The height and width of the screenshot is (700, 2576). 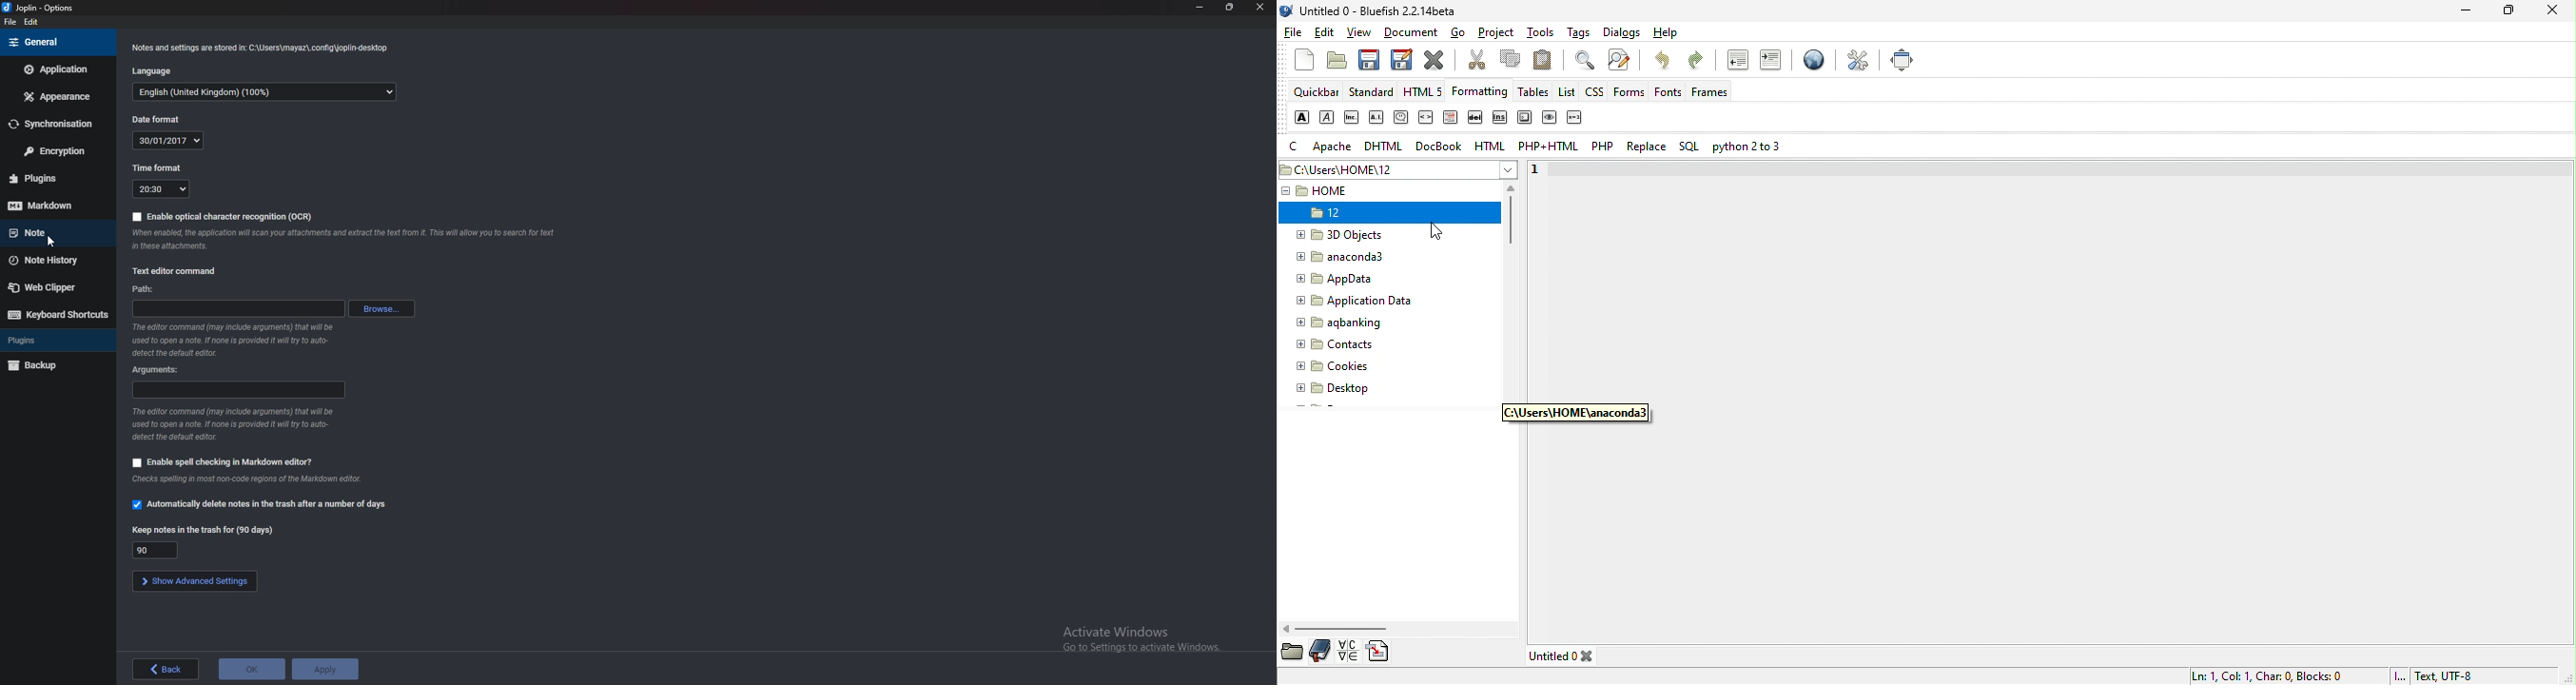 I want to click on Enable O C R, so click(x=223, y=215).